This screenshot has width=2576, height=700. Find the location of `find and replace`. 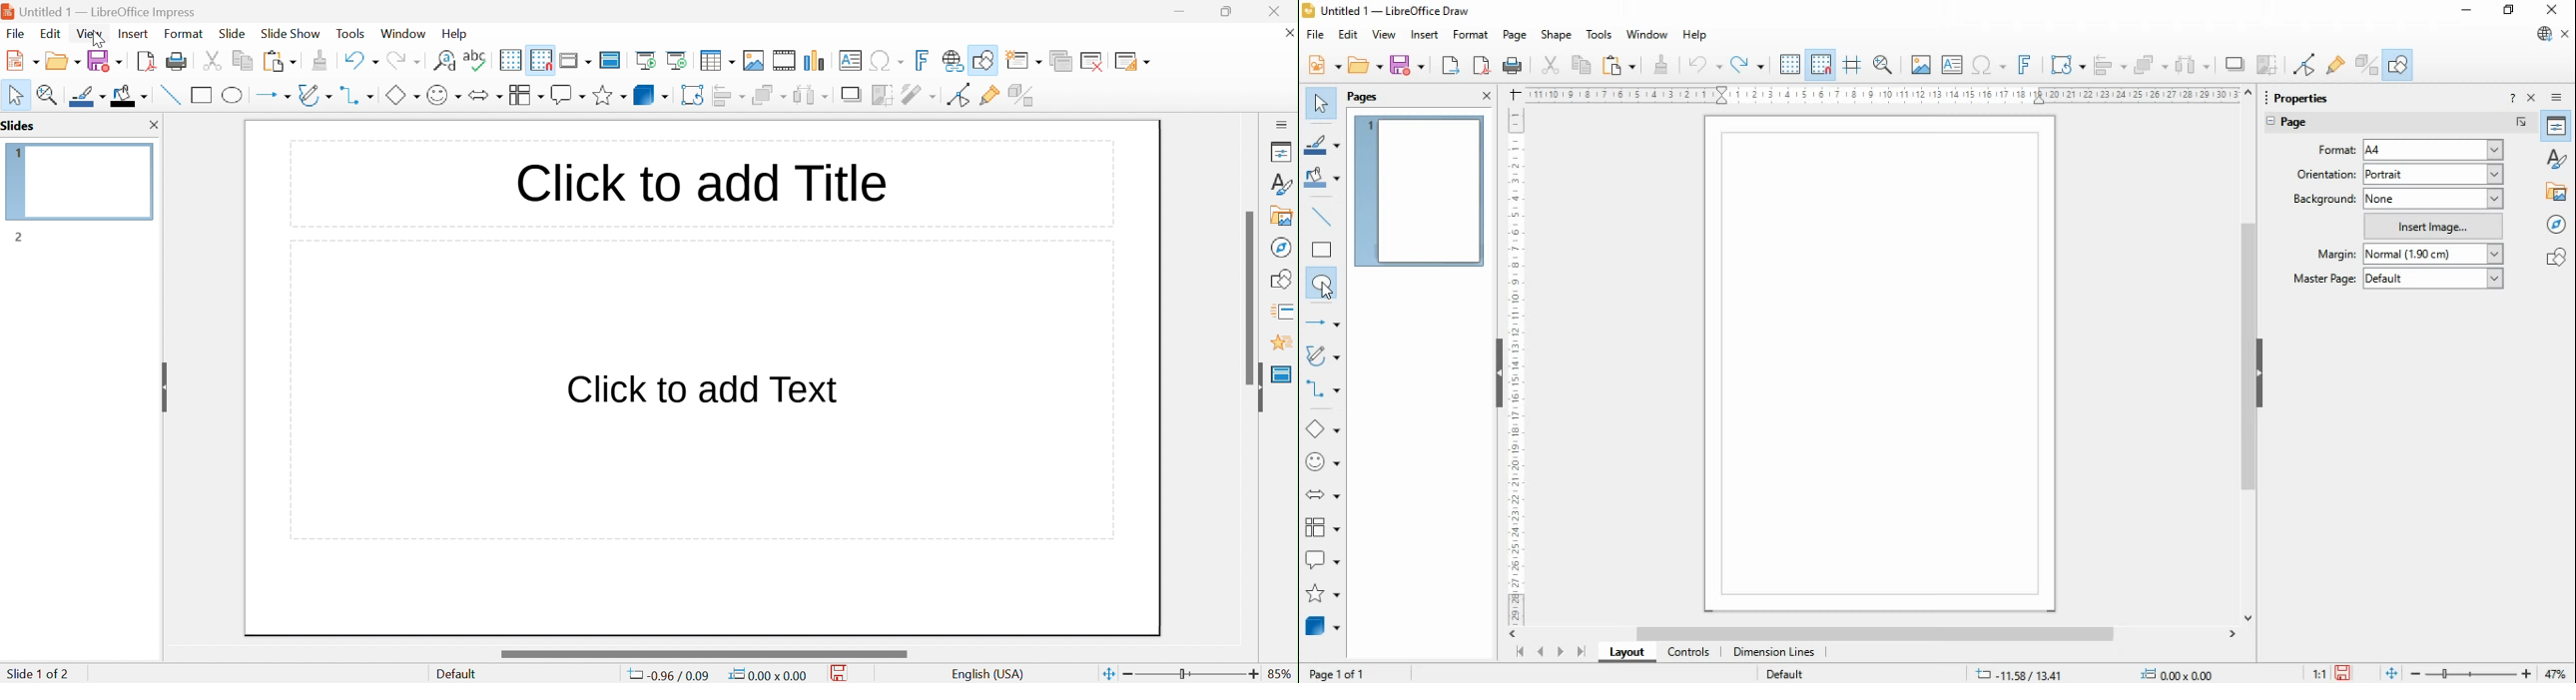

find and replace is located at coordinates (444, 59).